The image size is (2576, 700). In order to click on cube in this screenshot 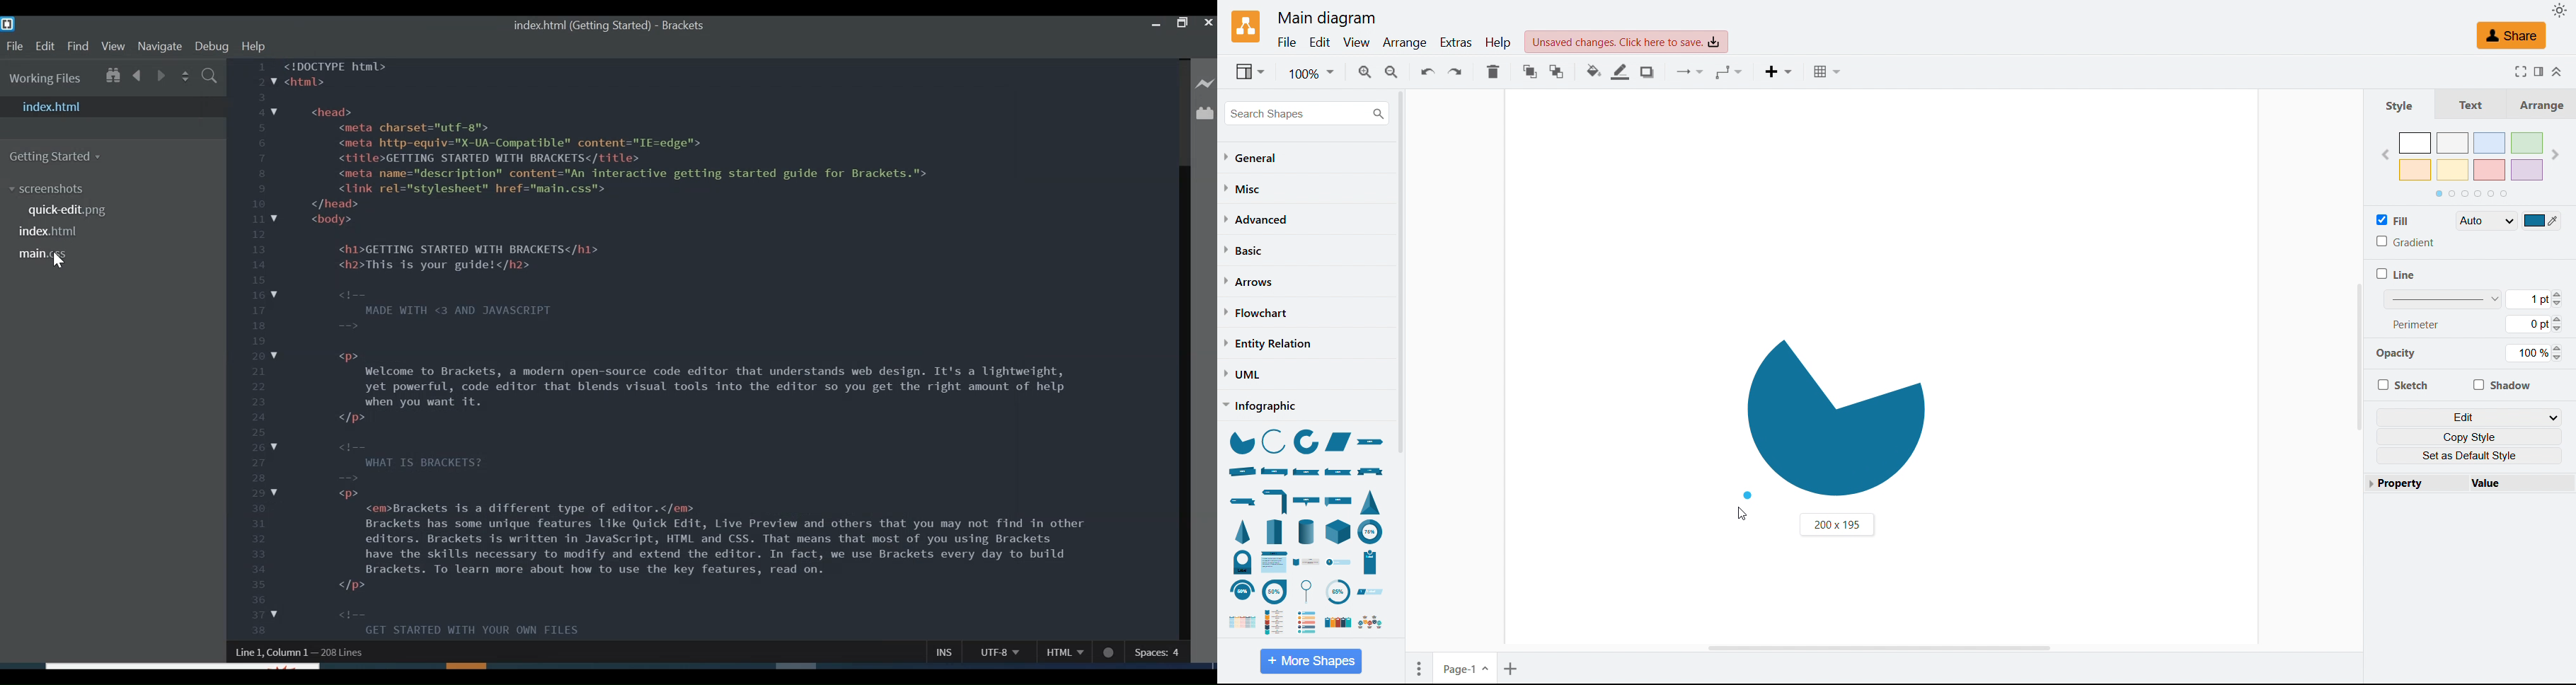, I will do `click(1340, 531)`.